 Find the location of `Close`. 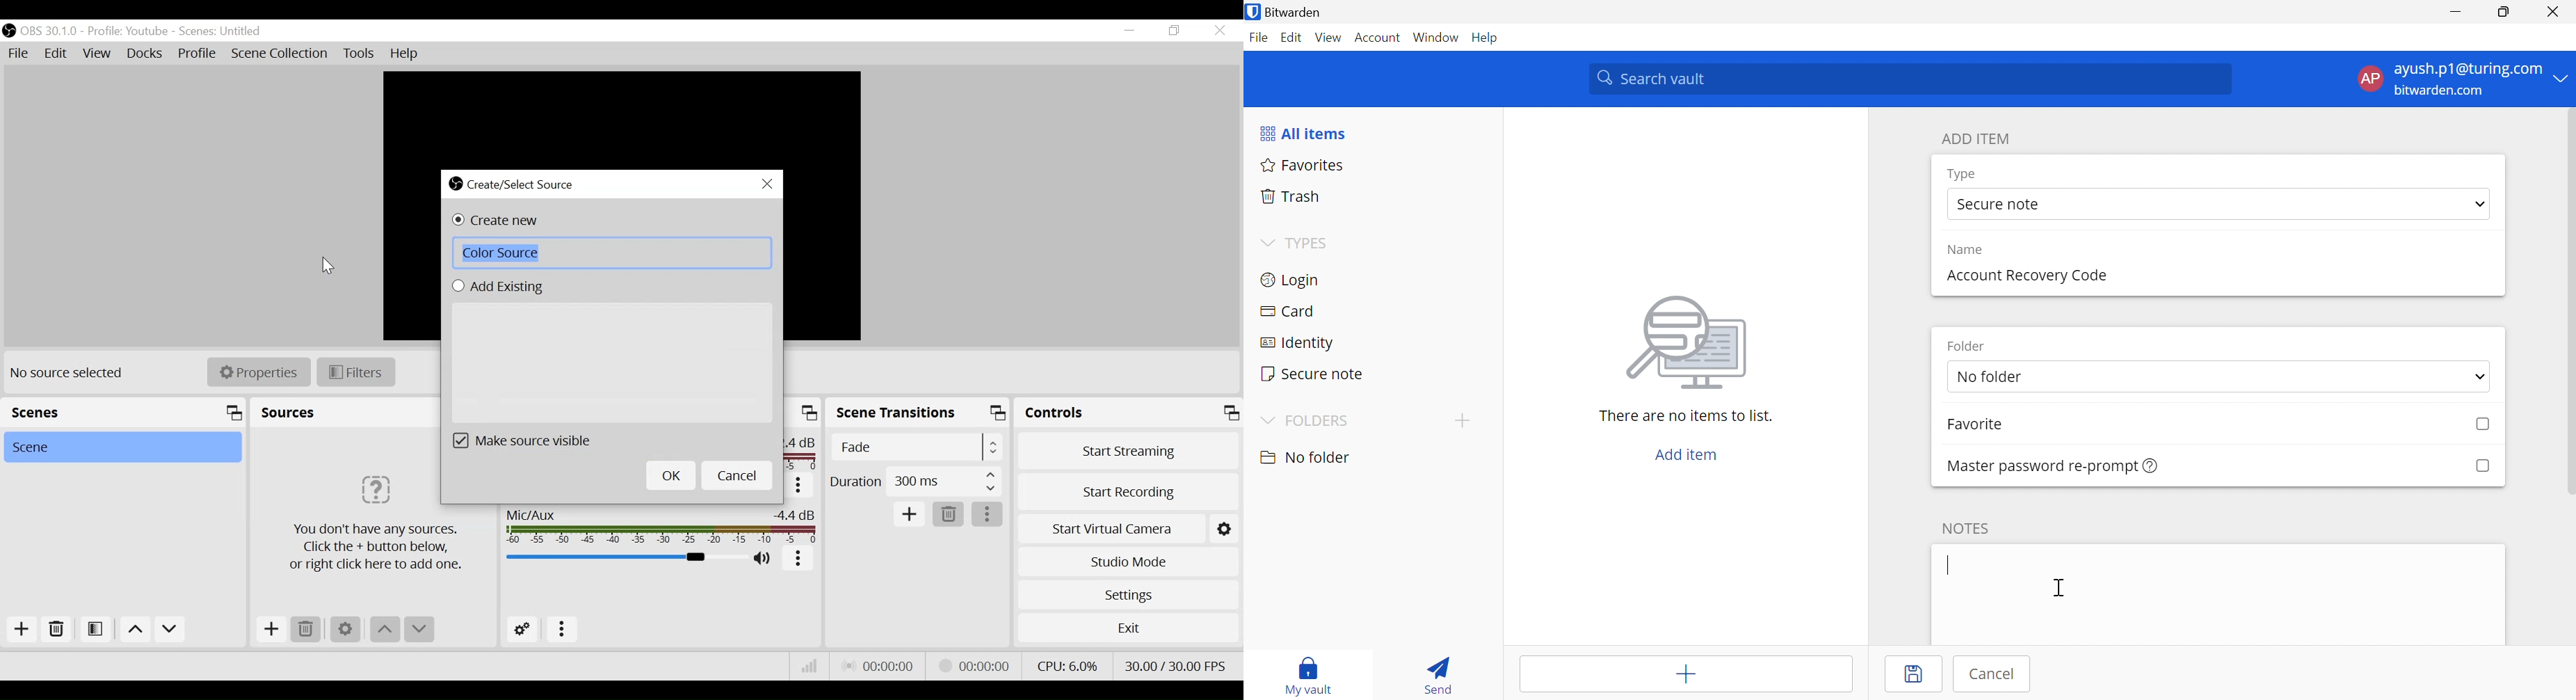

Close is located at coordinates (1219, 32).